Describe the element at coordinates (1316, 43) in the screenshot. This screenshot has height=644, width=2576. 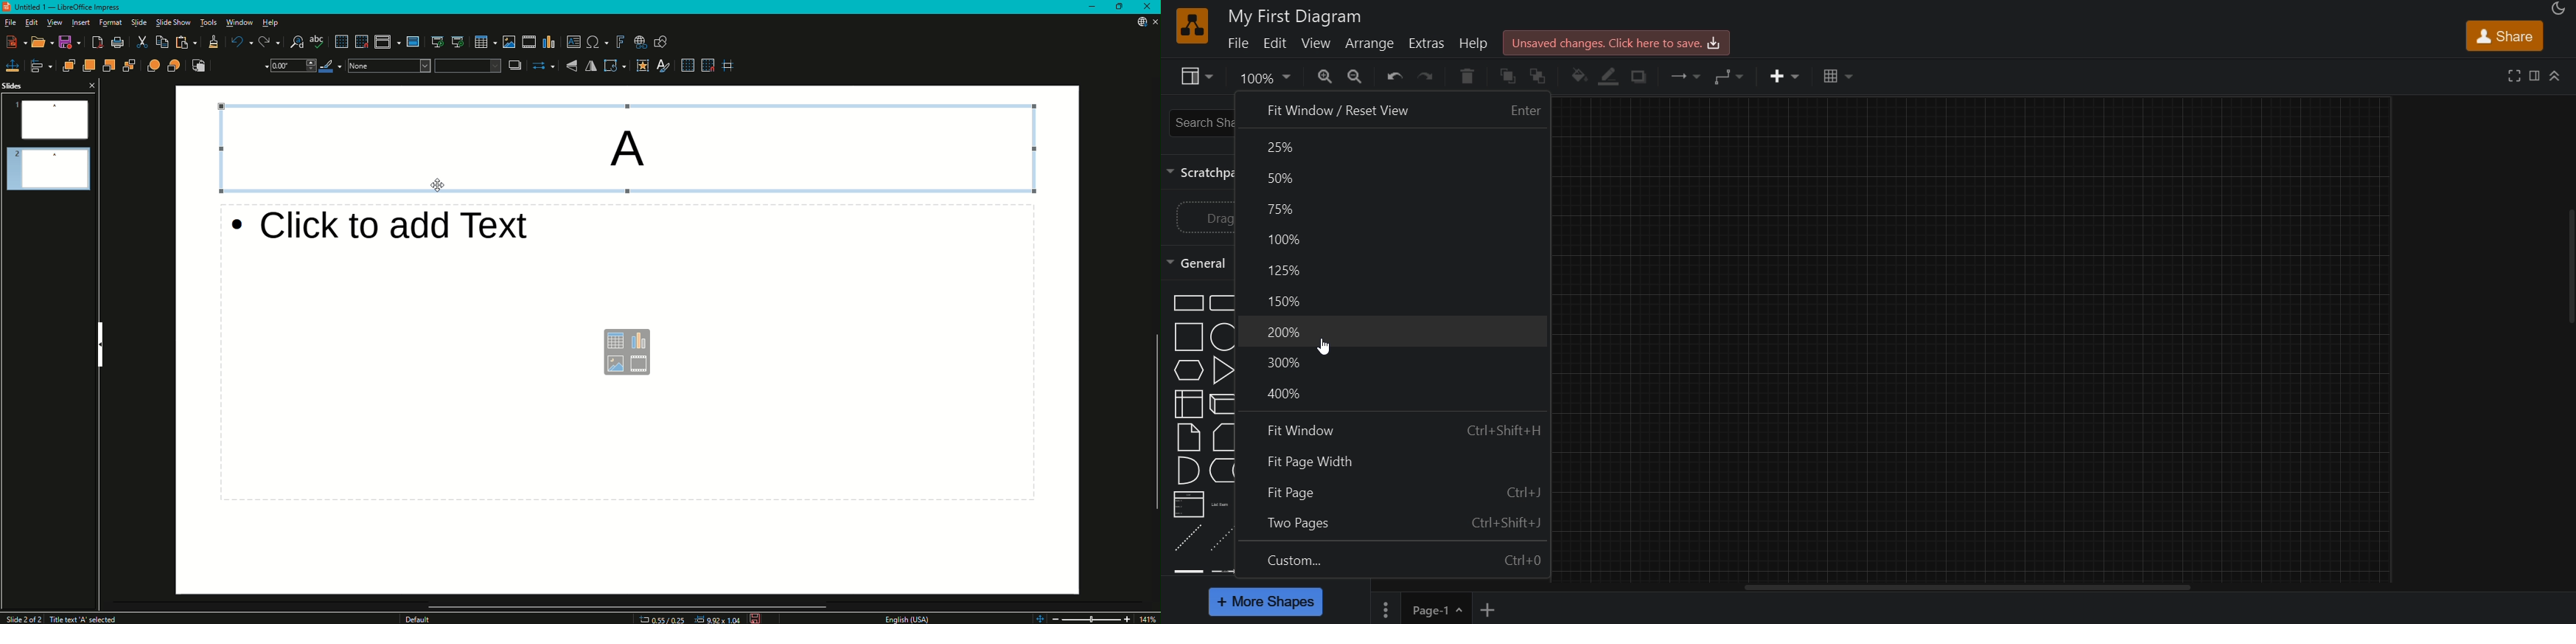
I see `view` at that location.